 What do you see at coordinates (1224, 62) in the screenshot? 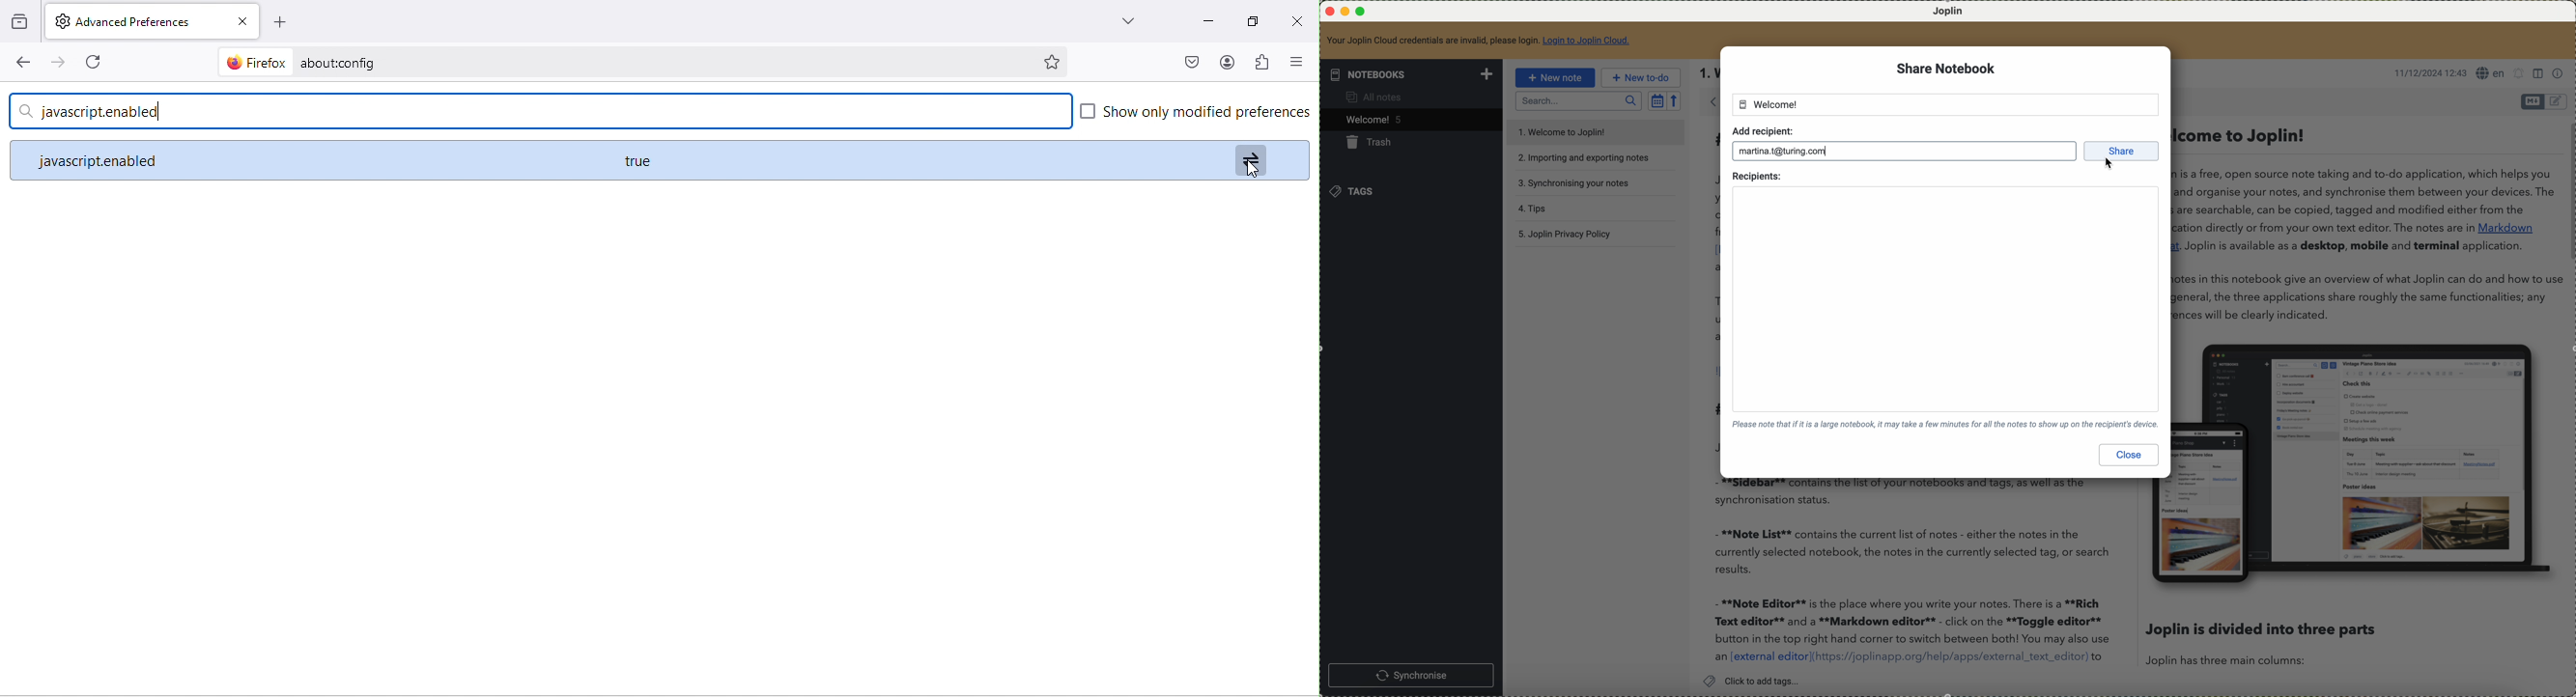
I see `account` at bounding box center [1224, 62].